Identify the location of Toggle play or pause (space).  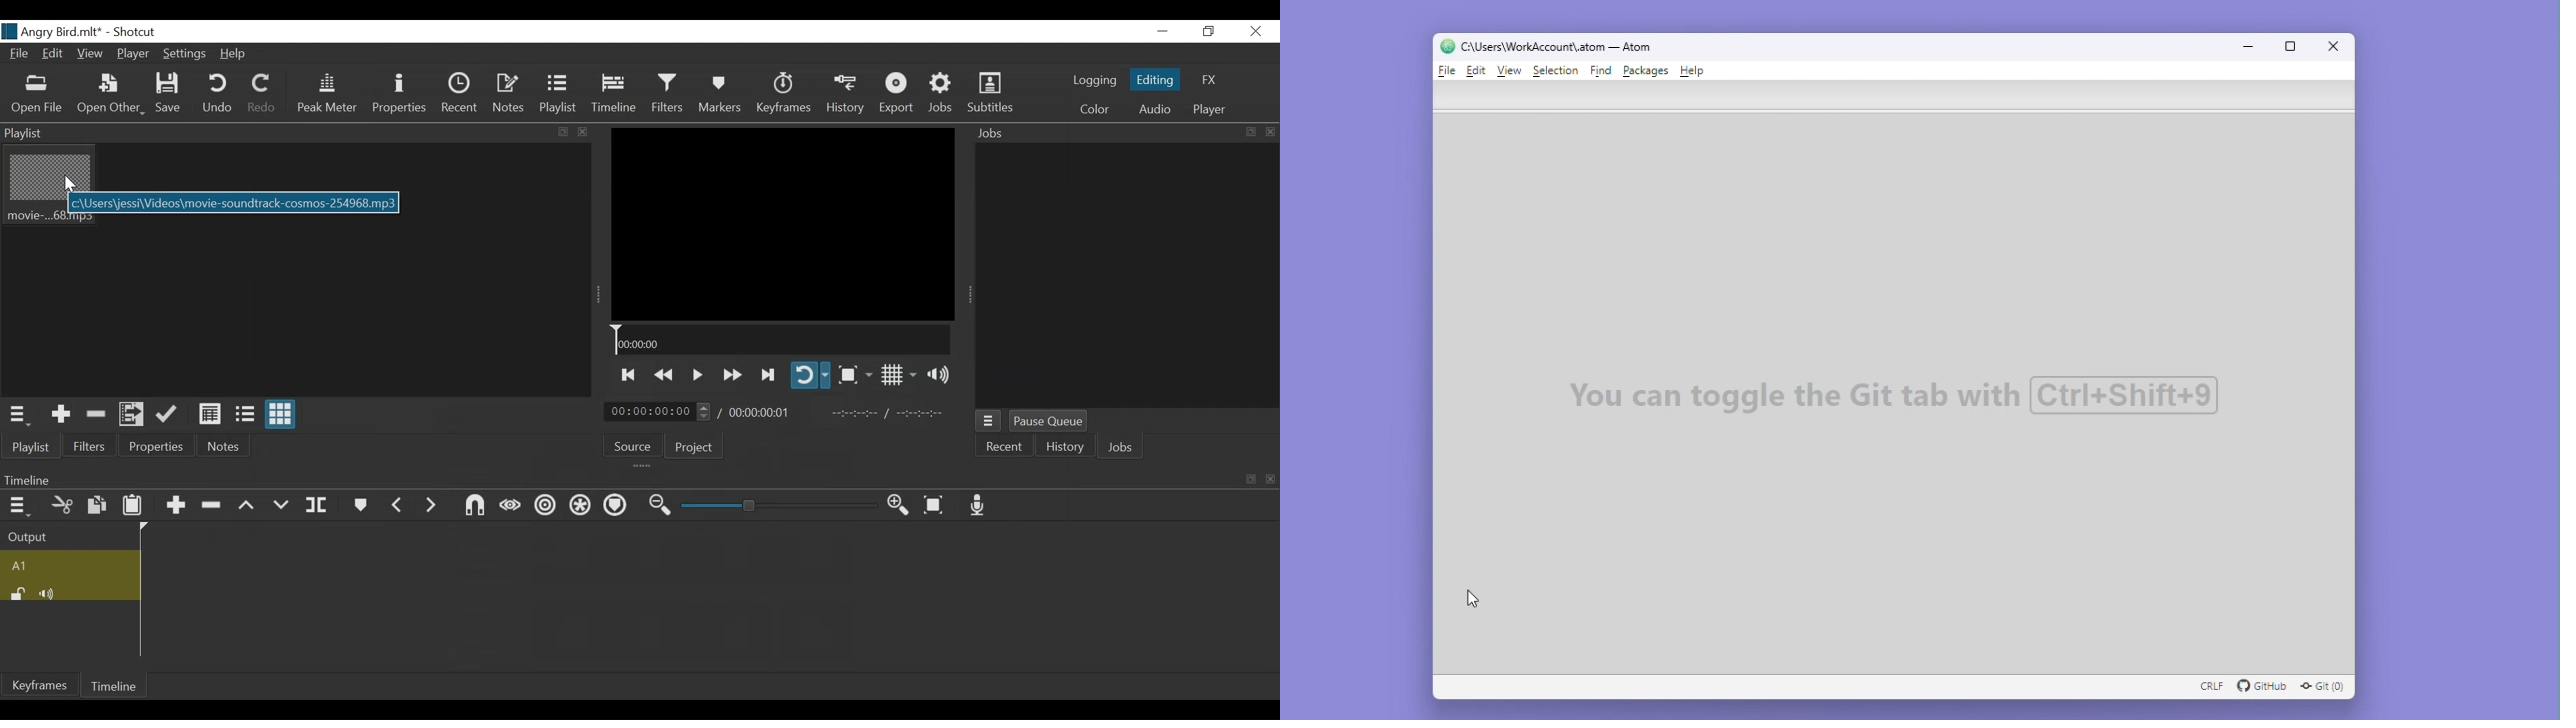
(697, 372).